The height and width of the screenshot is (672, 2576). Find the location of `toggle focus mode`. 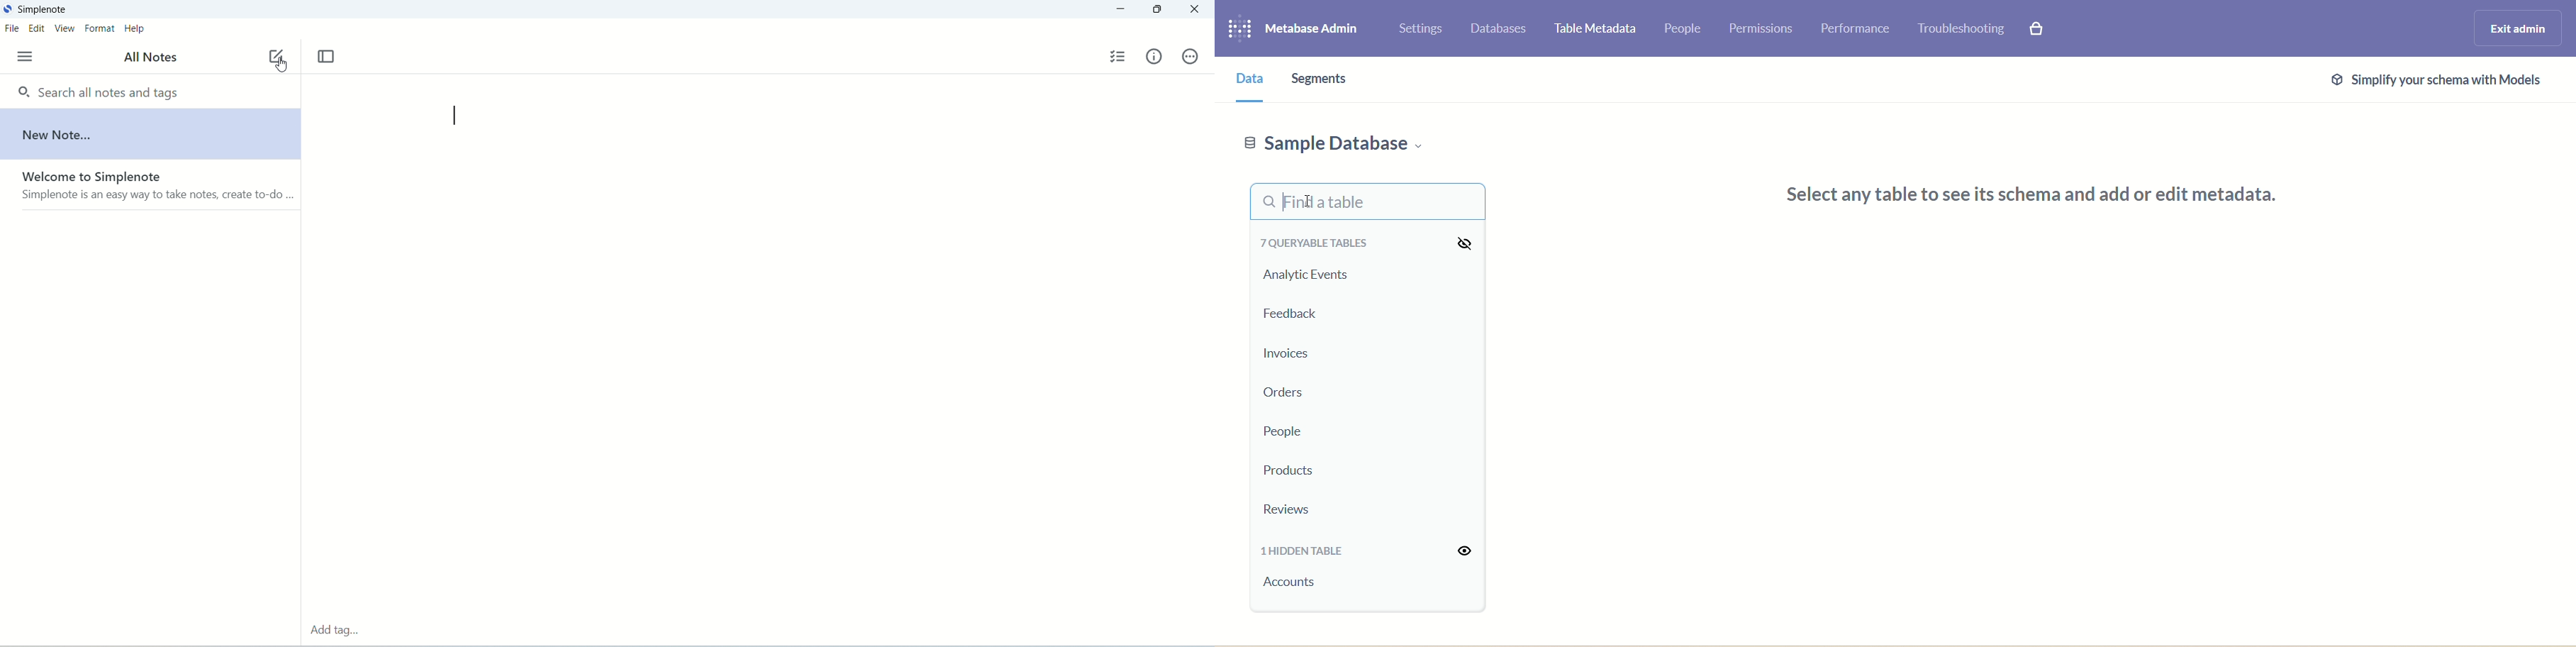

toggle focus mode is located at coordinates (327, 58).